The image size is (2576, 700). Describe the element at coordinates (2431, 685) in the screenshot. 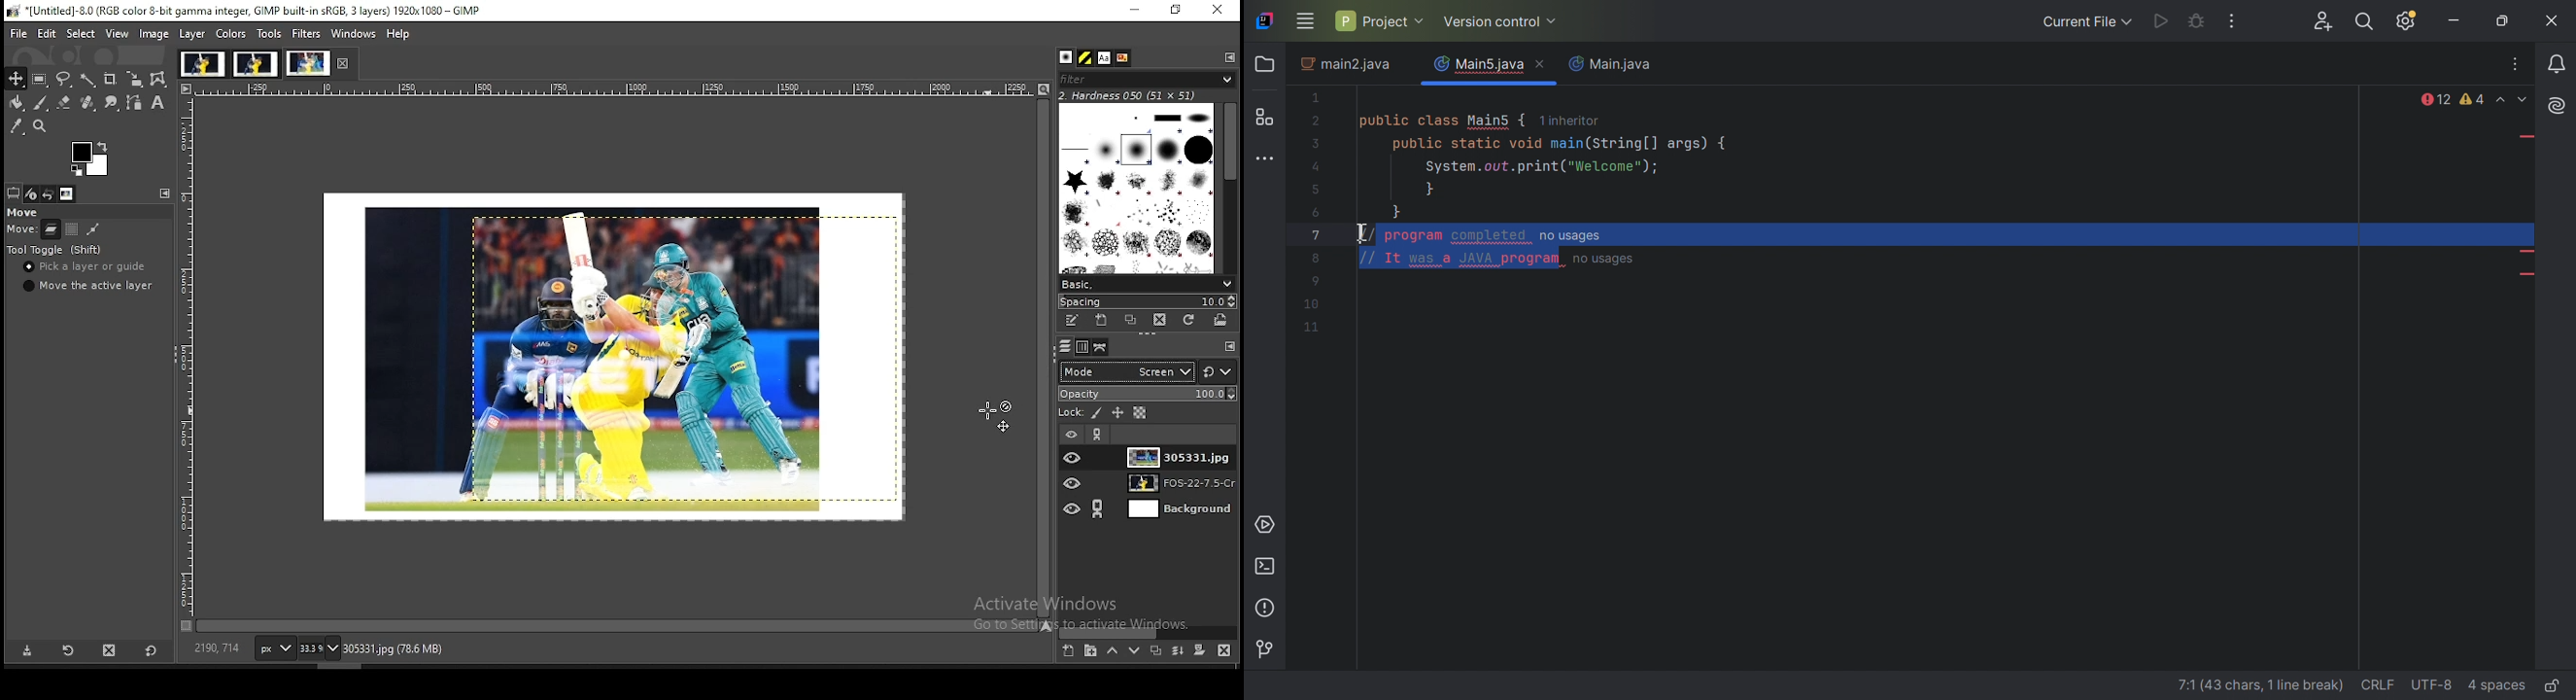

I see `UTF-8(file encoding)` at that location.